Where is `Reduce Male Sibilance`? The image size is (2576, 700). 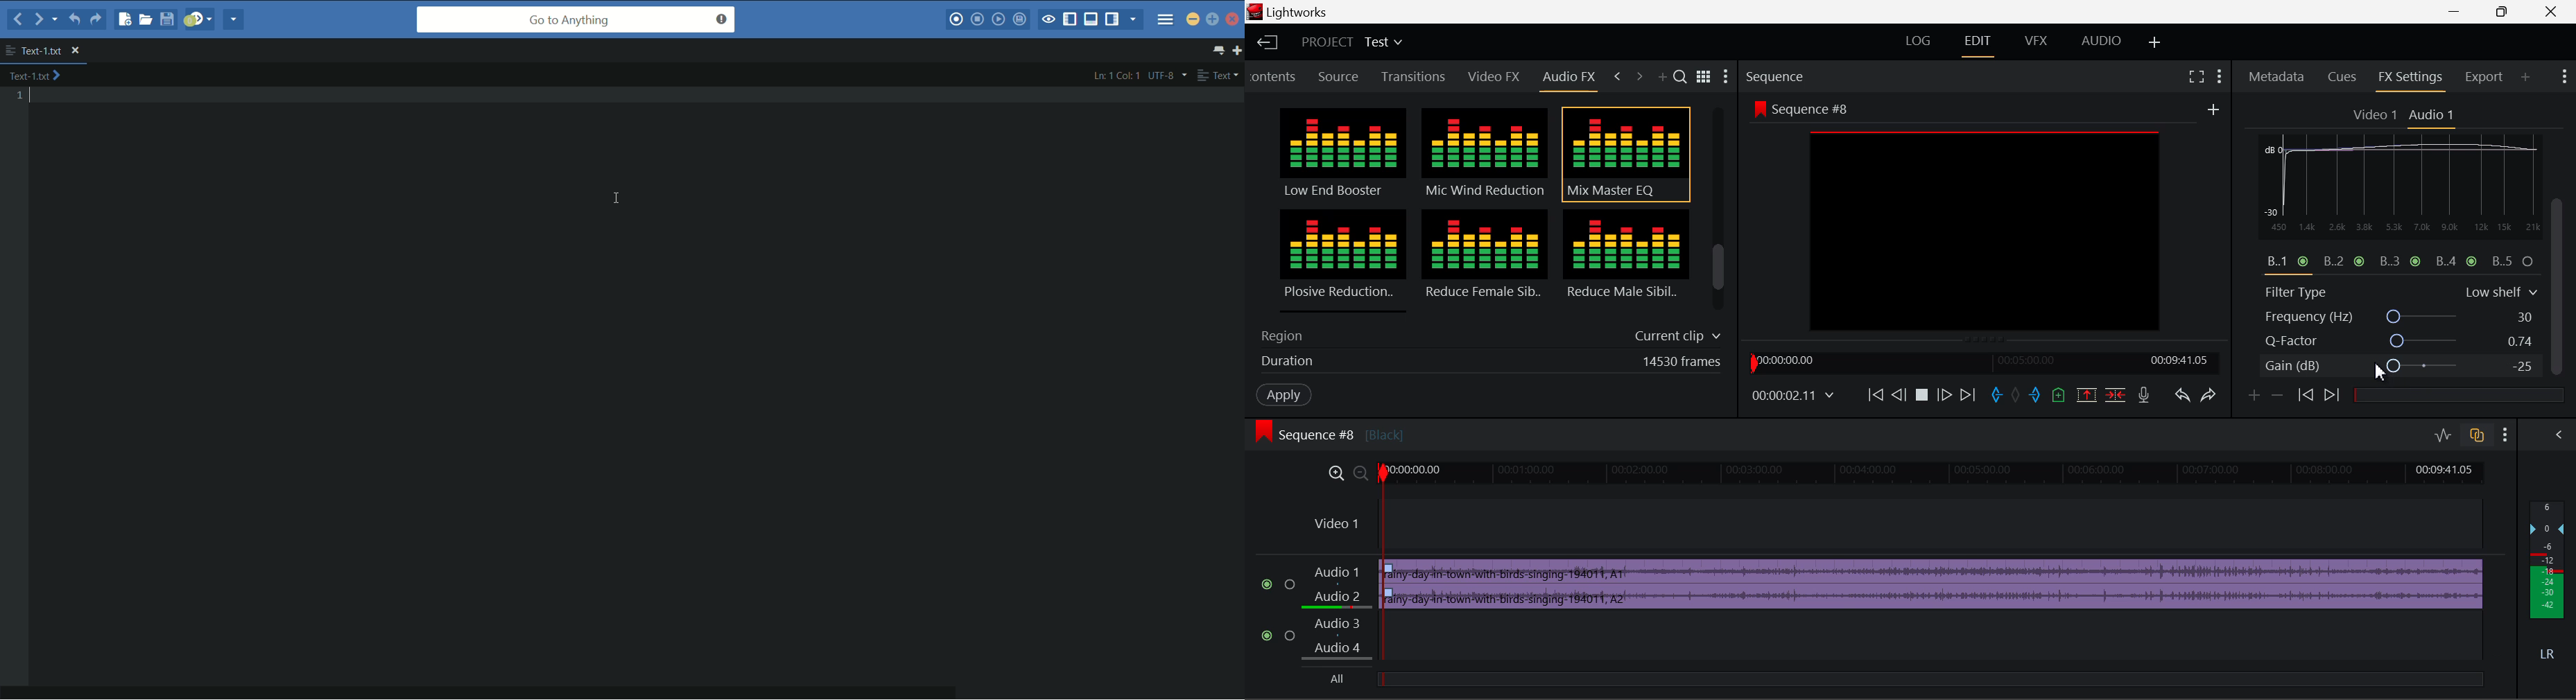
Reduce Male Sibilance is located at coordinates (1625, 259).